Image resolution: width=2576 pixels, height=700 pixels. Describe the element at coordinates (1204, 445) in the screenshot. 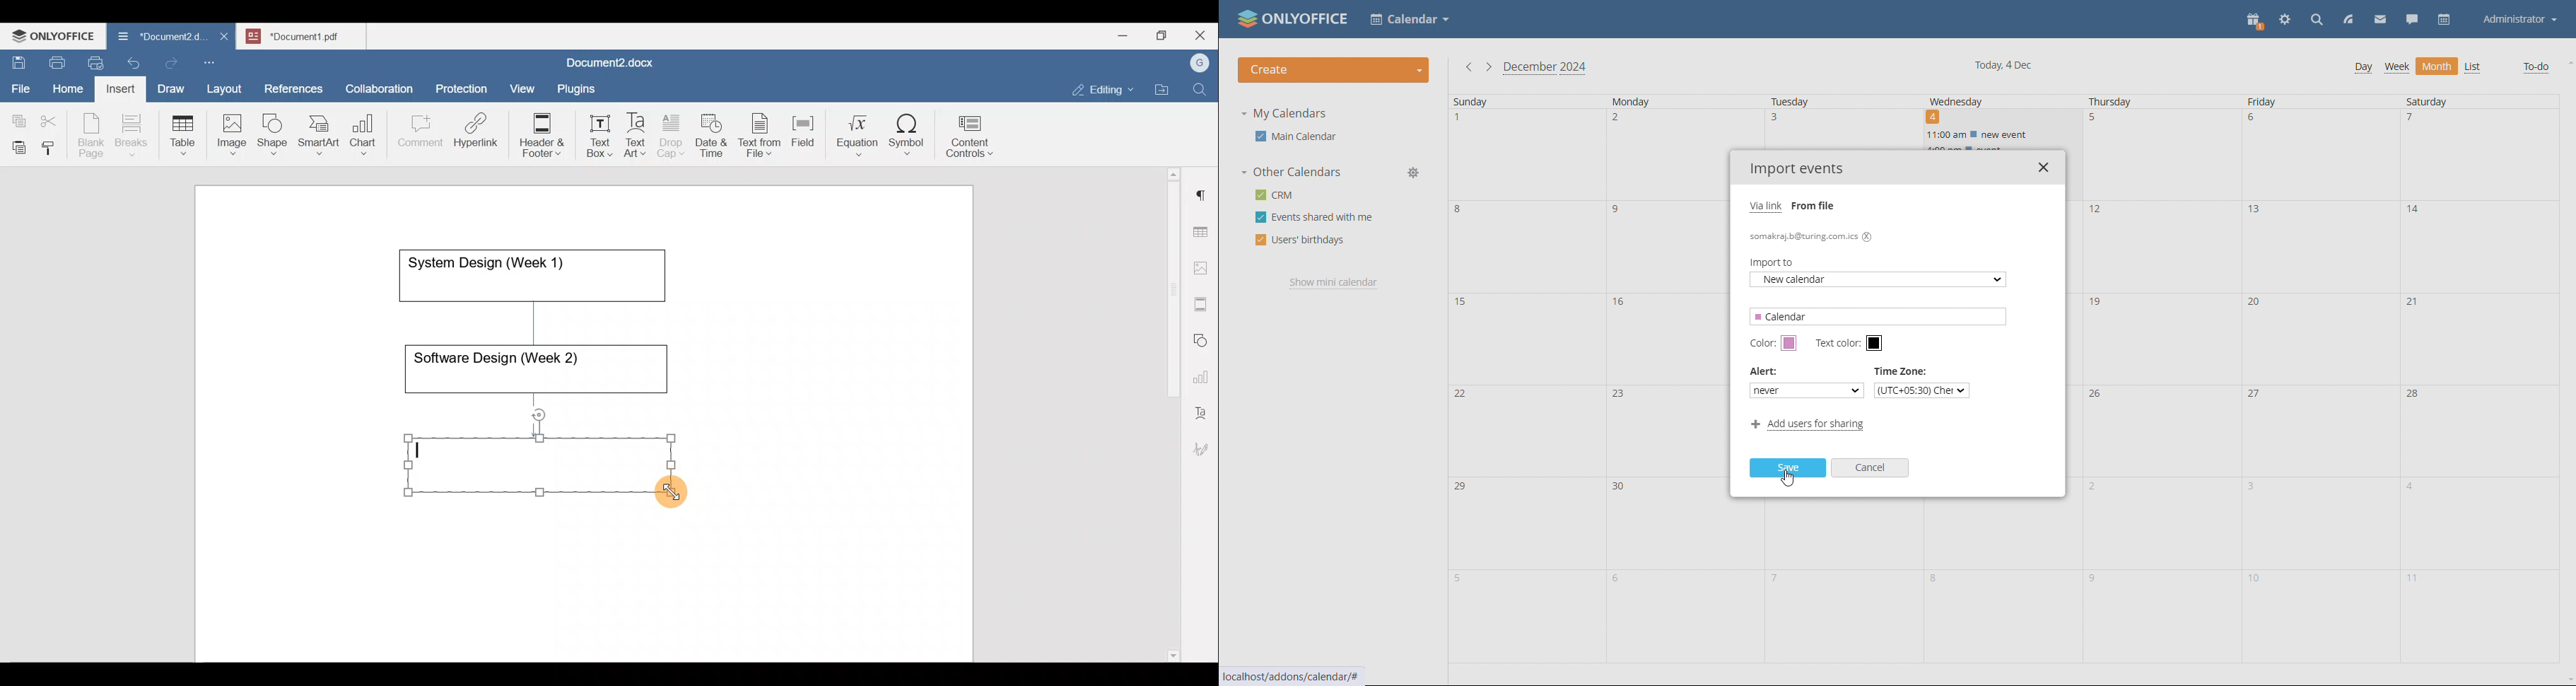

I see `Signature settings` at that location.